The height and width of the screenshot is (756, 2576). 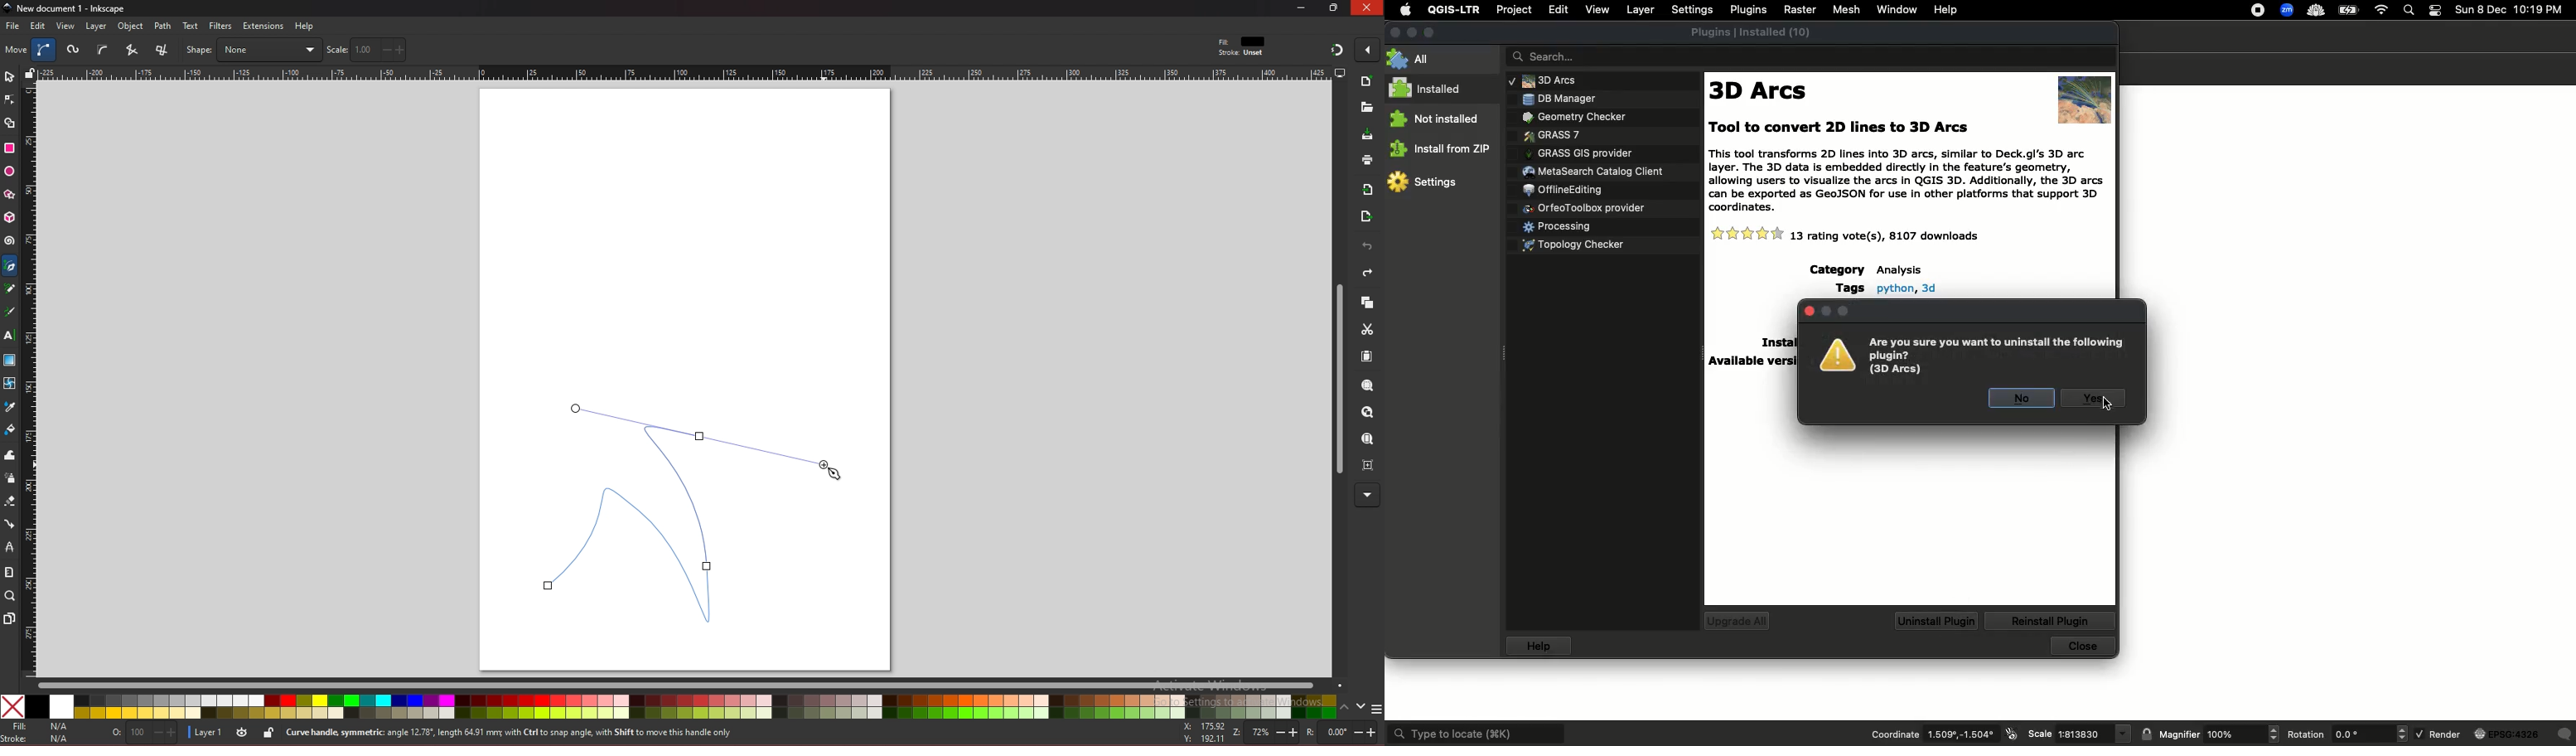 I want to click on display options, so click(x=1339, y=72).